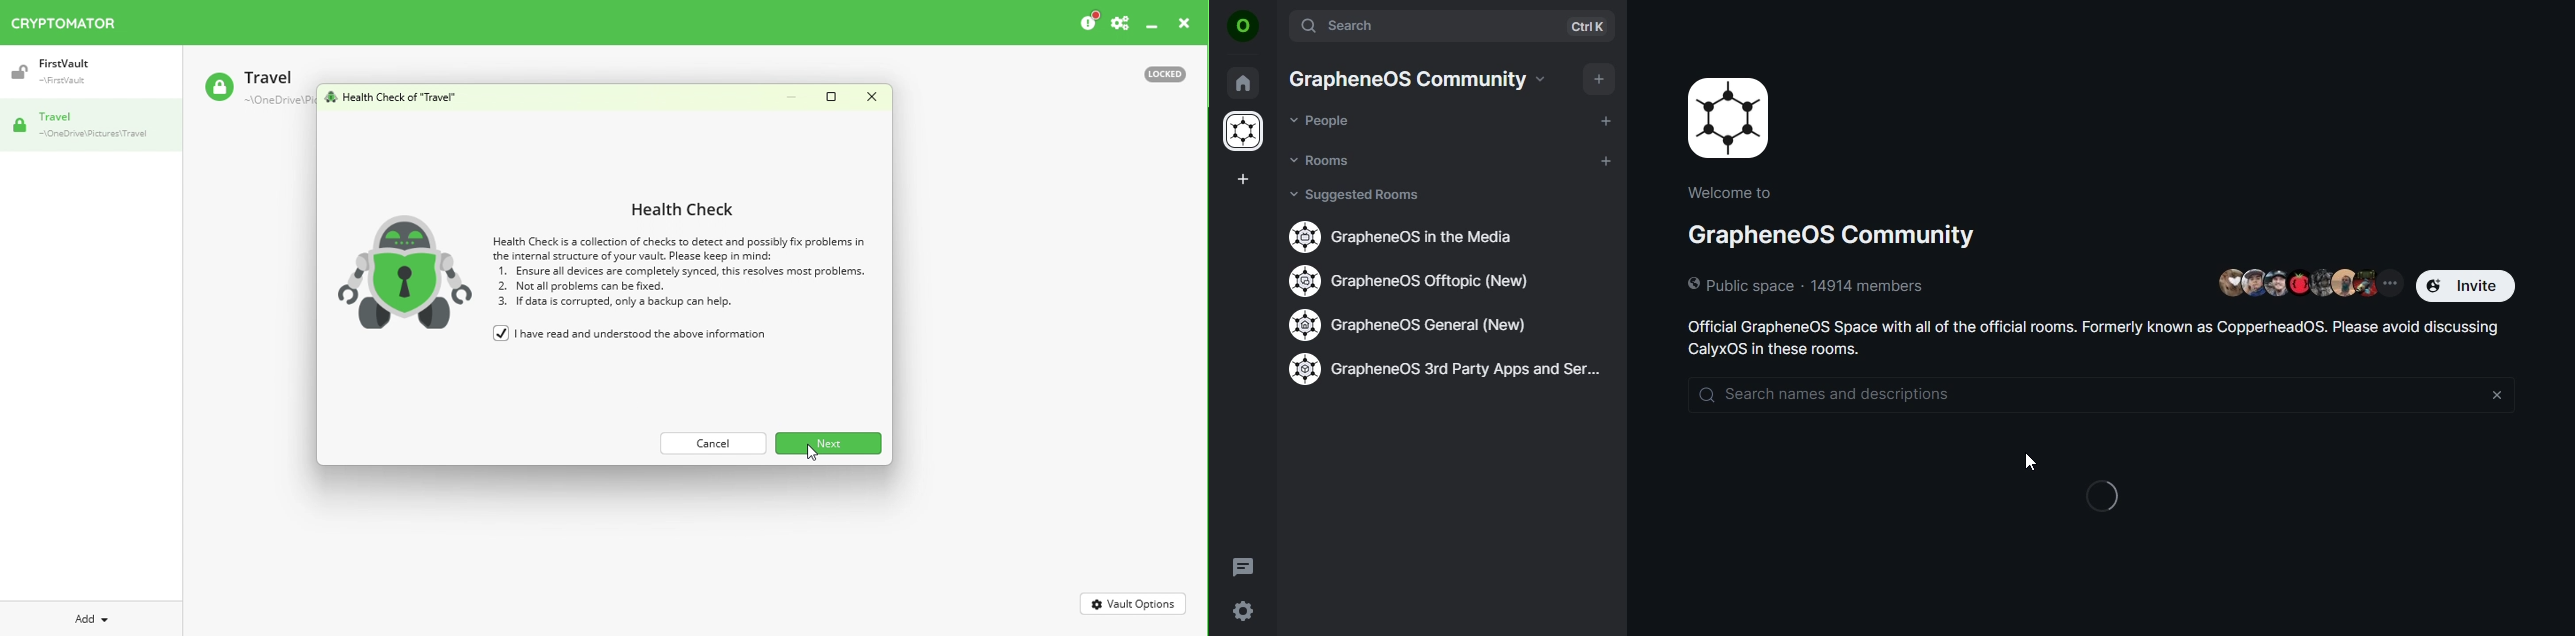 Image resolution: width=2576 pixels, height=644 pixels. What do you see at coordinates (2105, 490) in the screenshot?
I see `loading` at bounding box center [2105, 490].